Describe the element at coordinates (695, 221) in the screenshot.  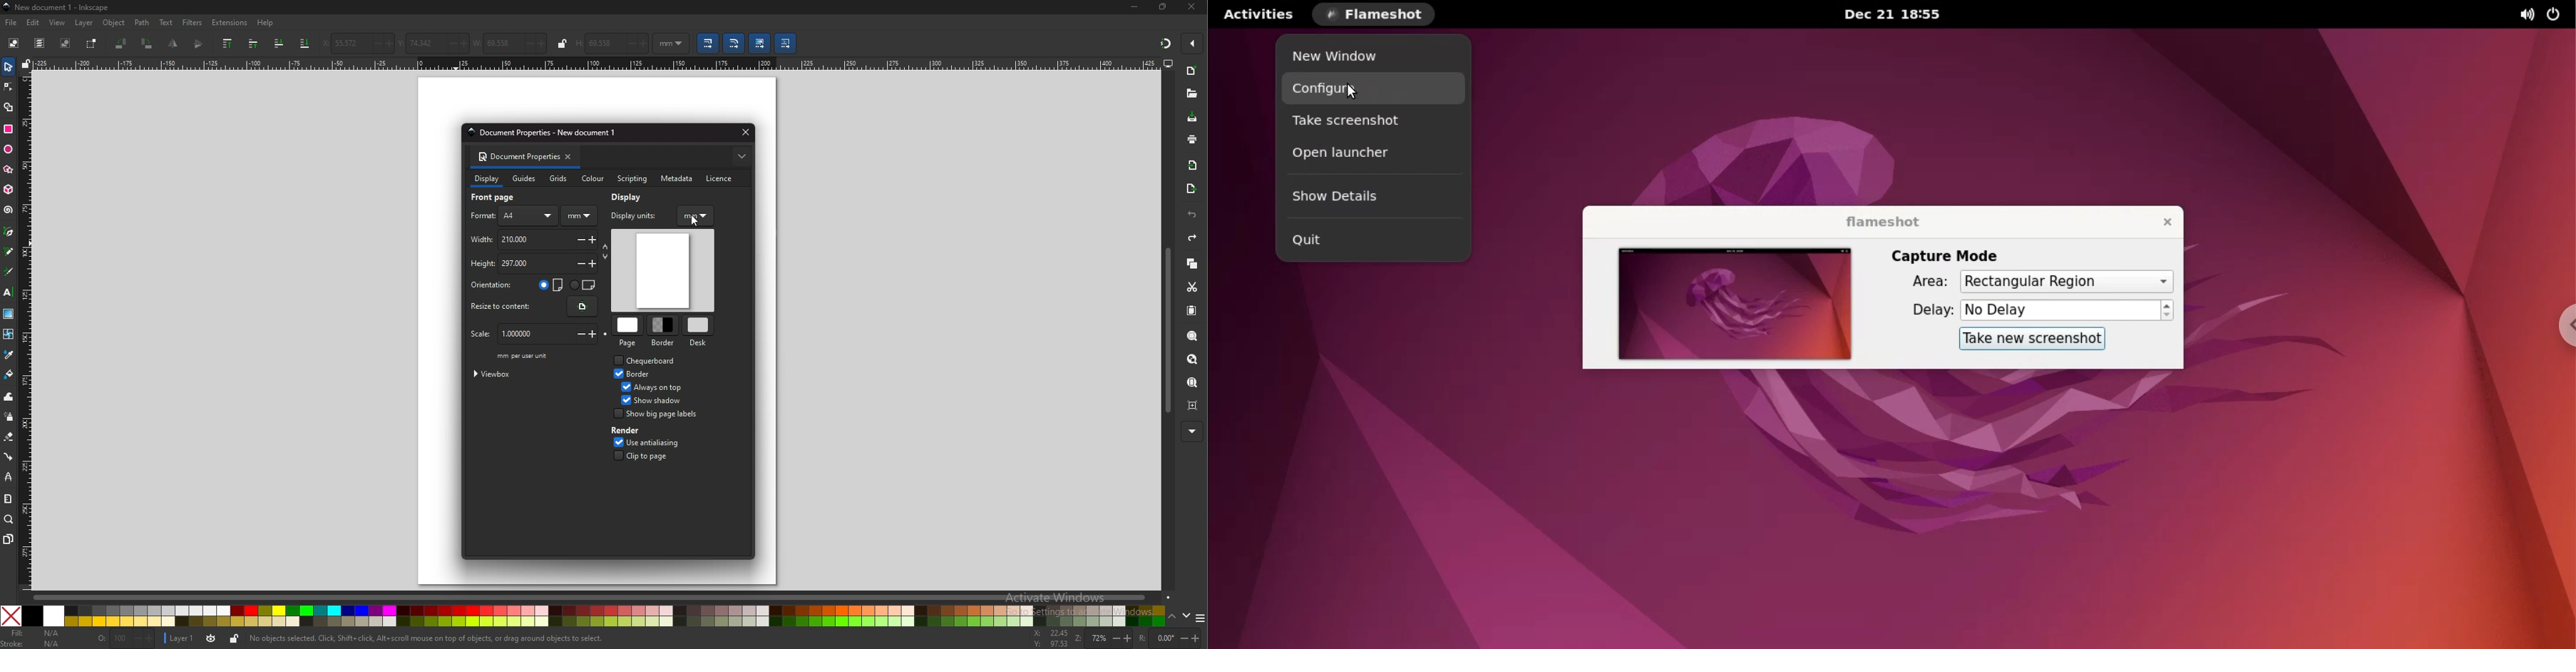
I see `Cursor` at that location.